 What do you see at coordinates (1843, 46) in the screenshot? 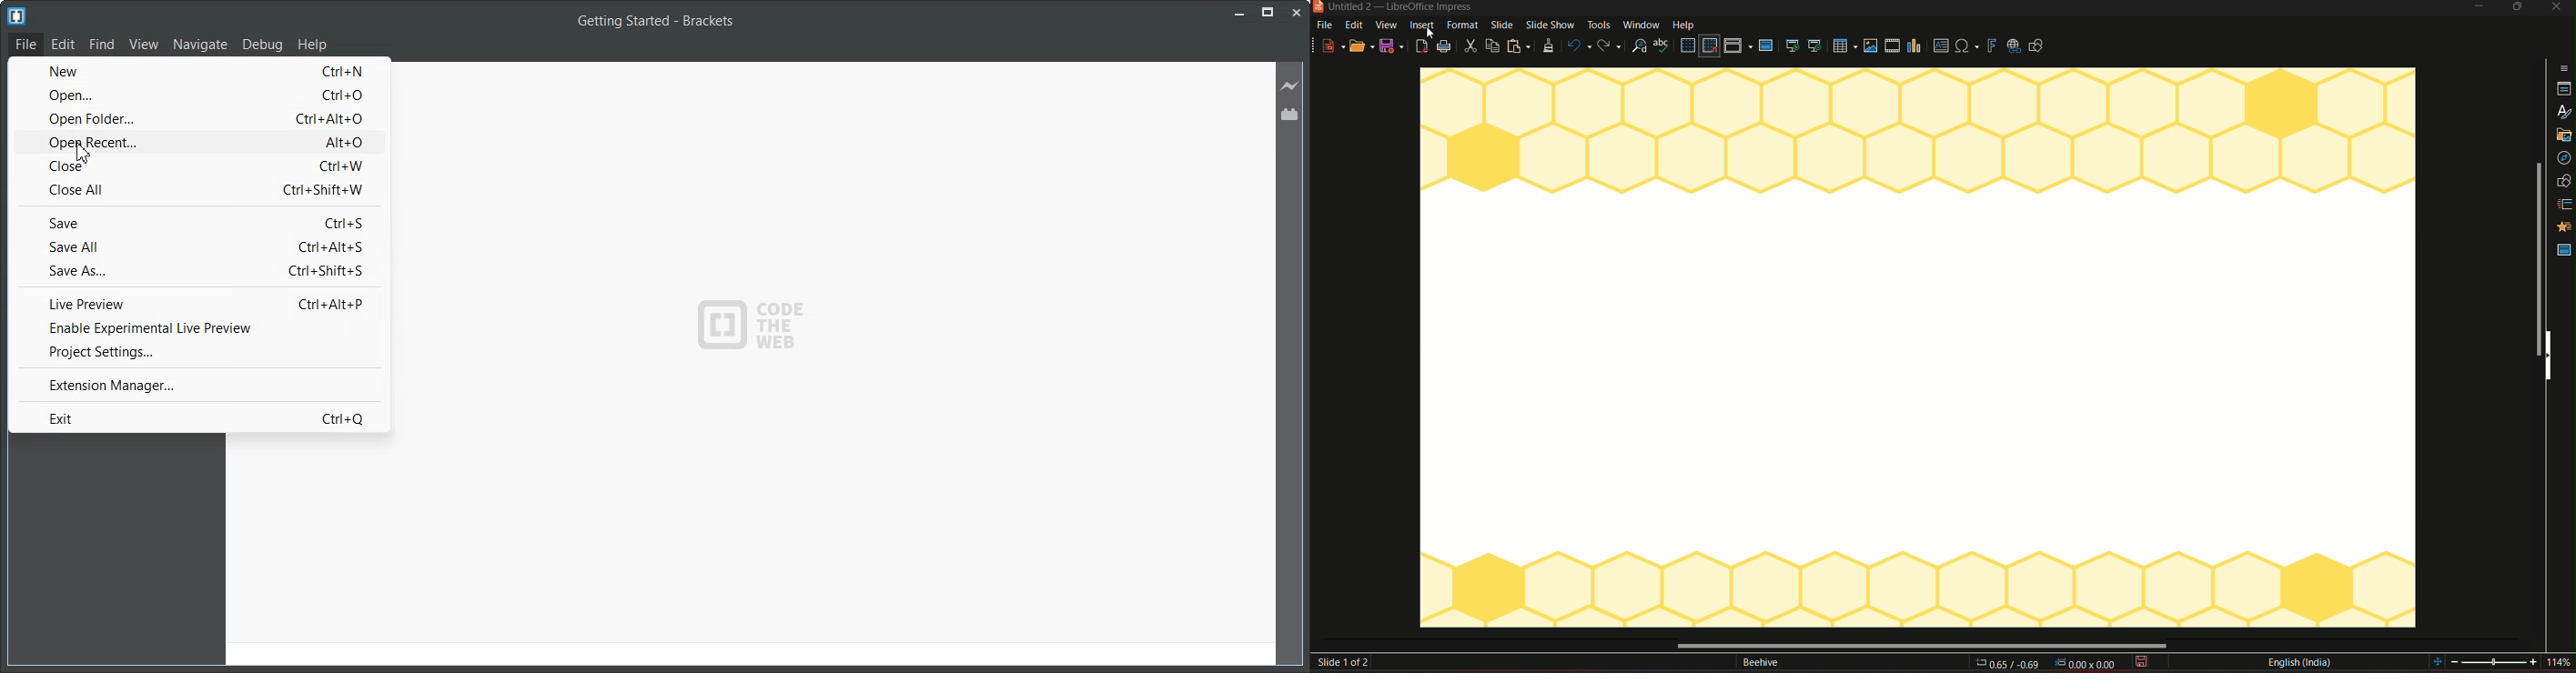
I see `insert table` at bounding box center [1843, 46].